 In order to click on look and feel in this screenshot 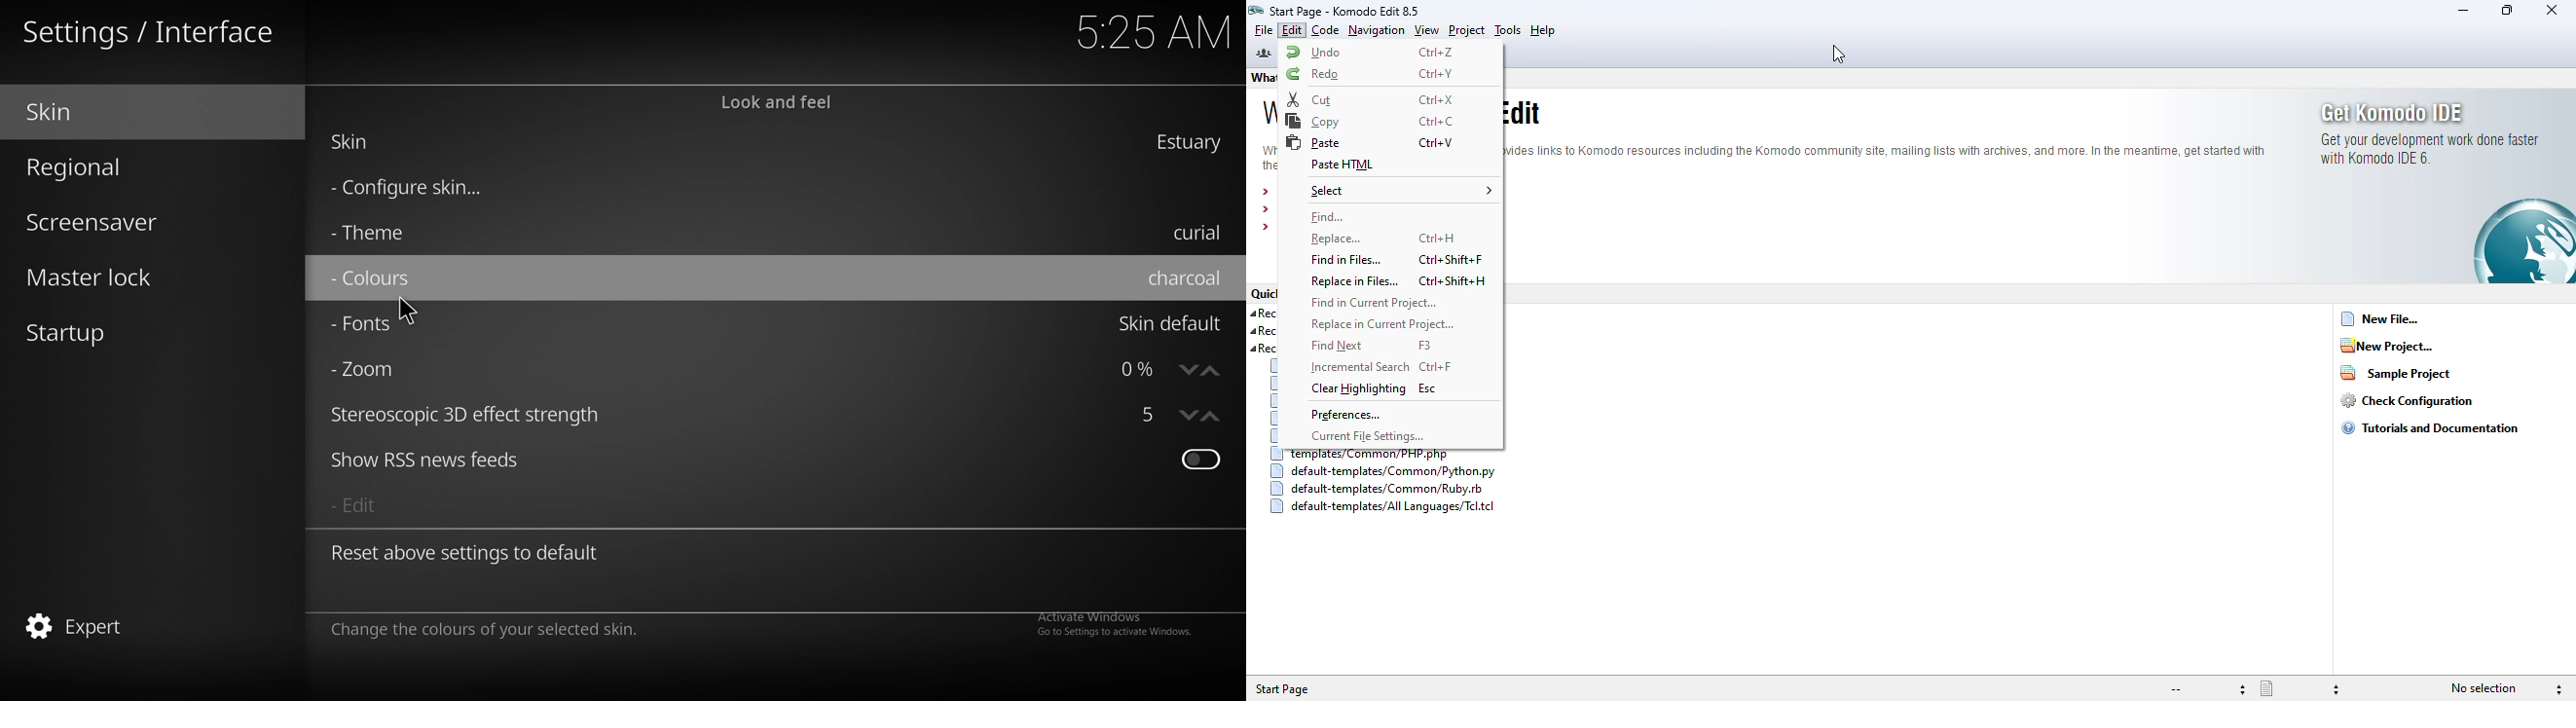, I will do `click(779, 102)`.